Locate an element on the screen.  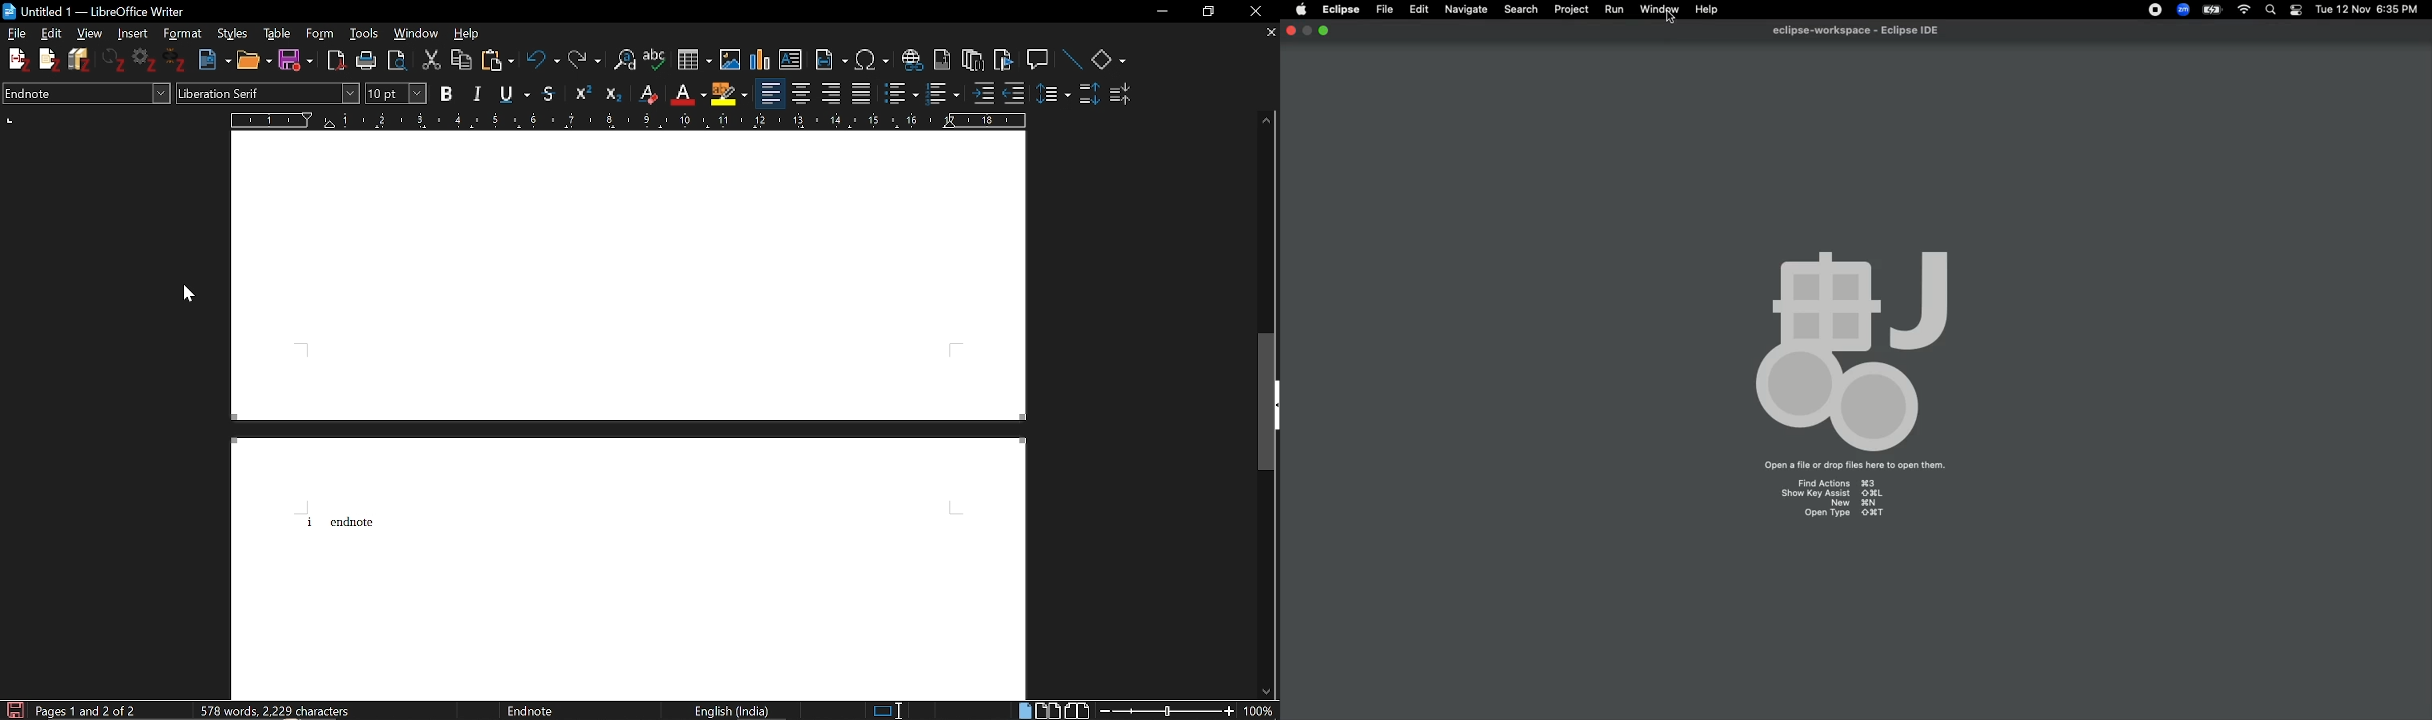
standard selection is located at coordinates (890, 711).